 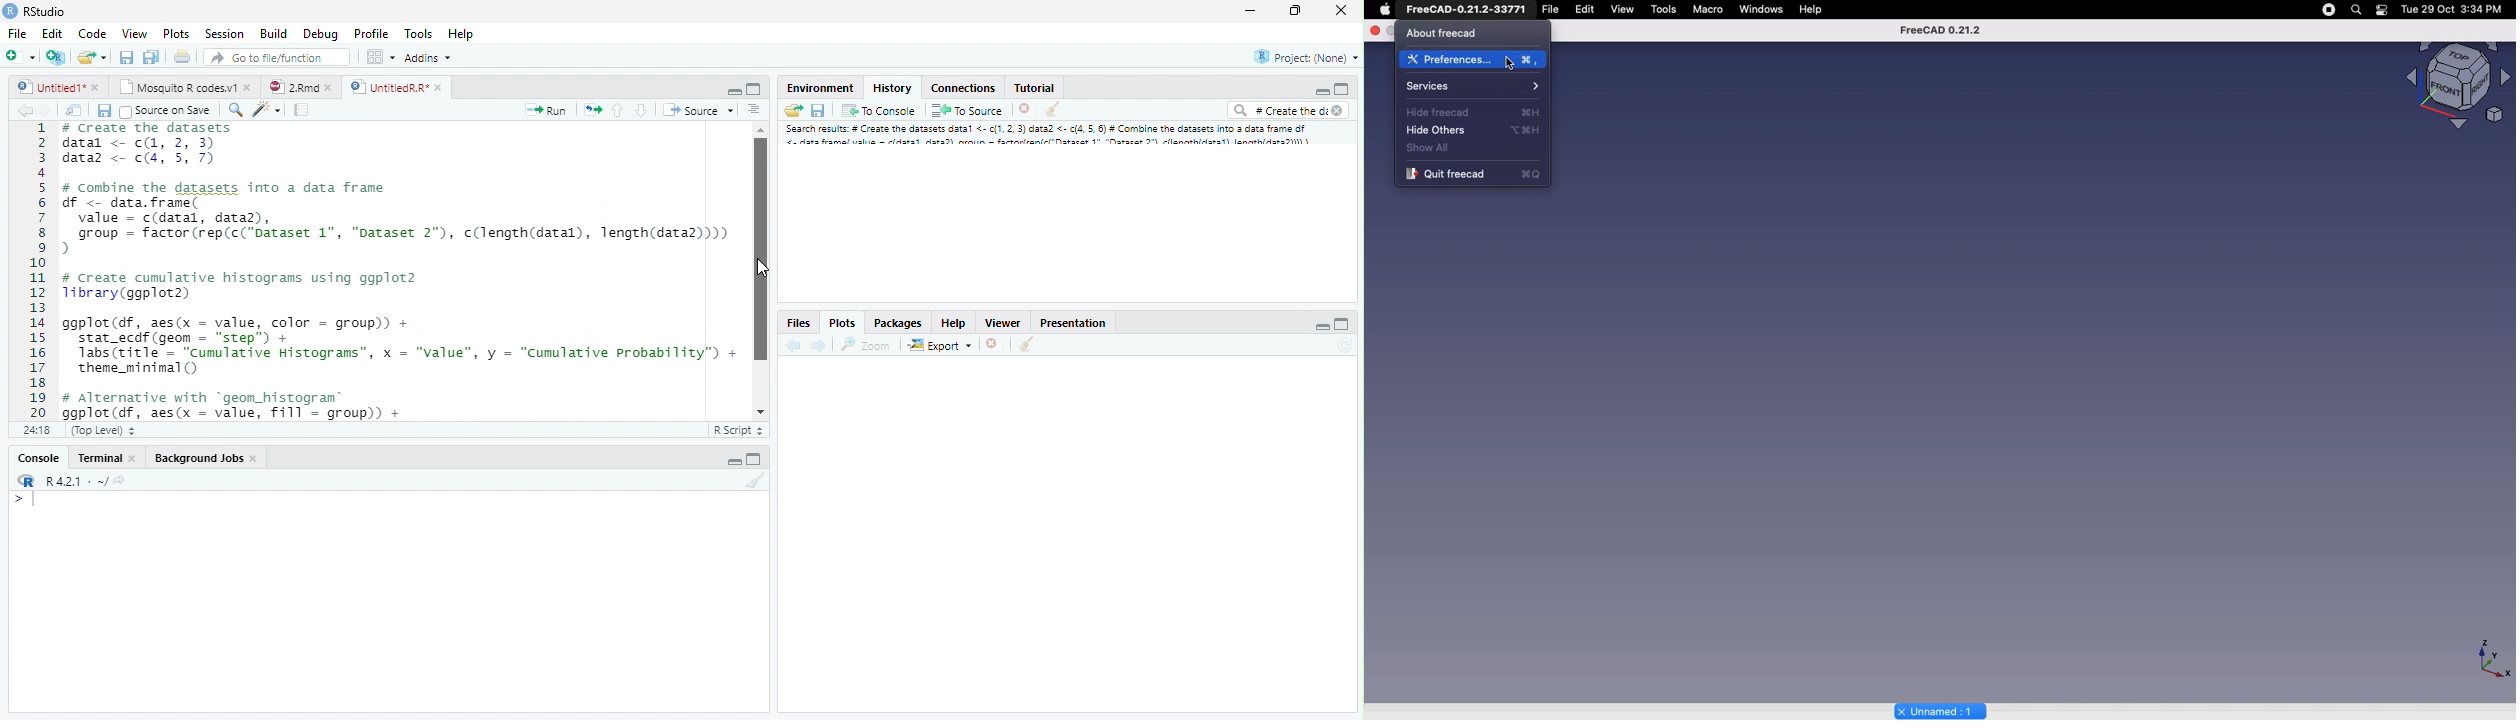 What do you see at coordinates (275, 58) in the screenshot?
I see `Go to file/function` at bounding box center [275, 58].